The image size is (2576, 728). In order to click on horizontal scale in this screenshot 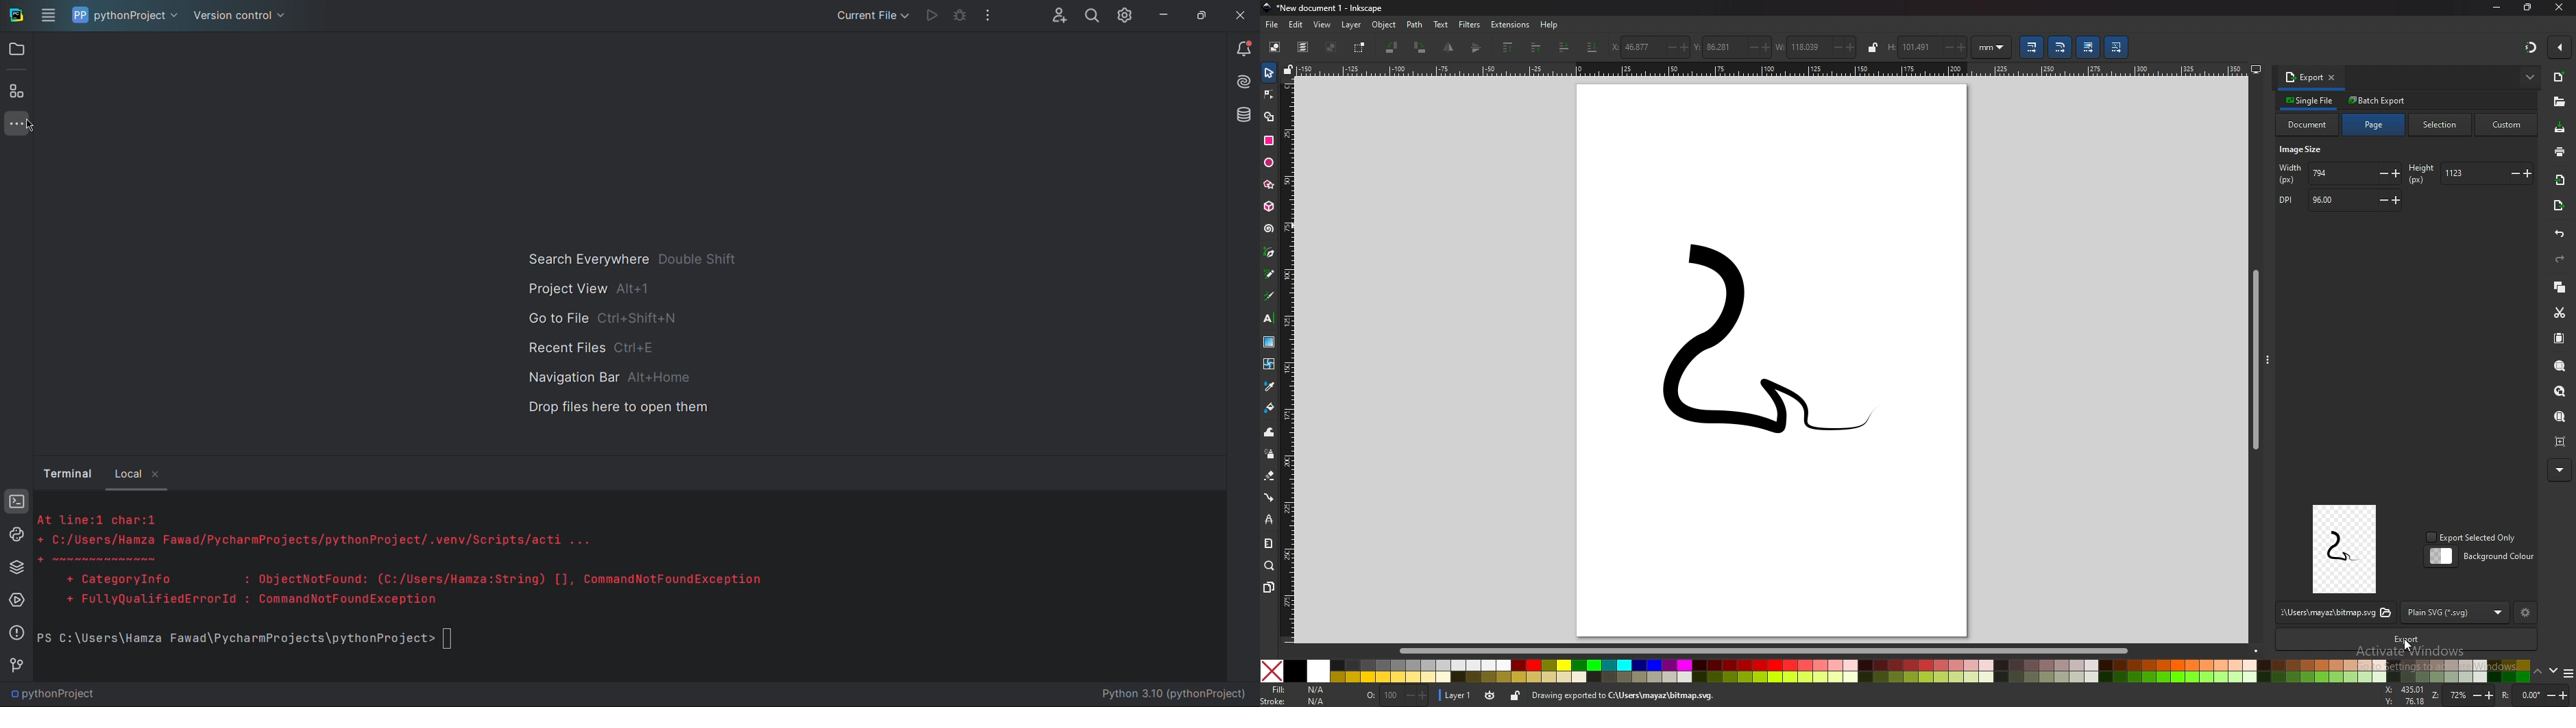, I will do `click(1772, 69)`.